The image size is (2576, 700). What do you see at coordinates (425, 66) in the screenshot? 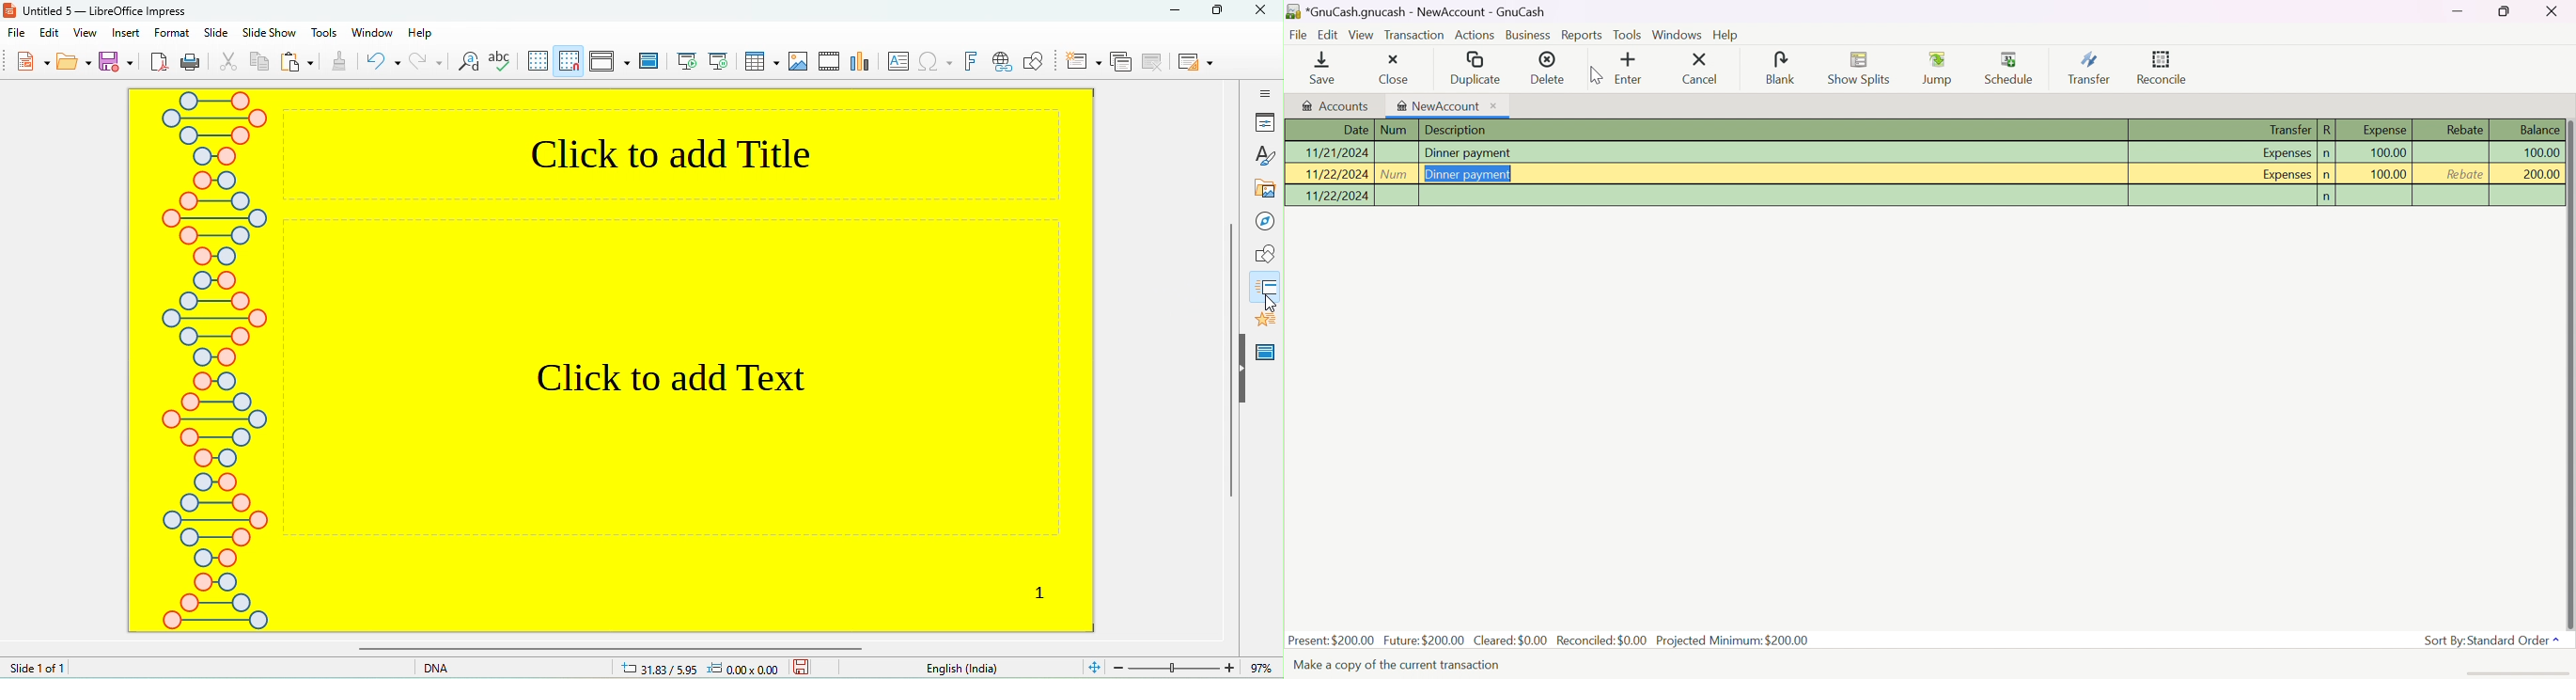
I see `redo` at bounding box center [425, 66].